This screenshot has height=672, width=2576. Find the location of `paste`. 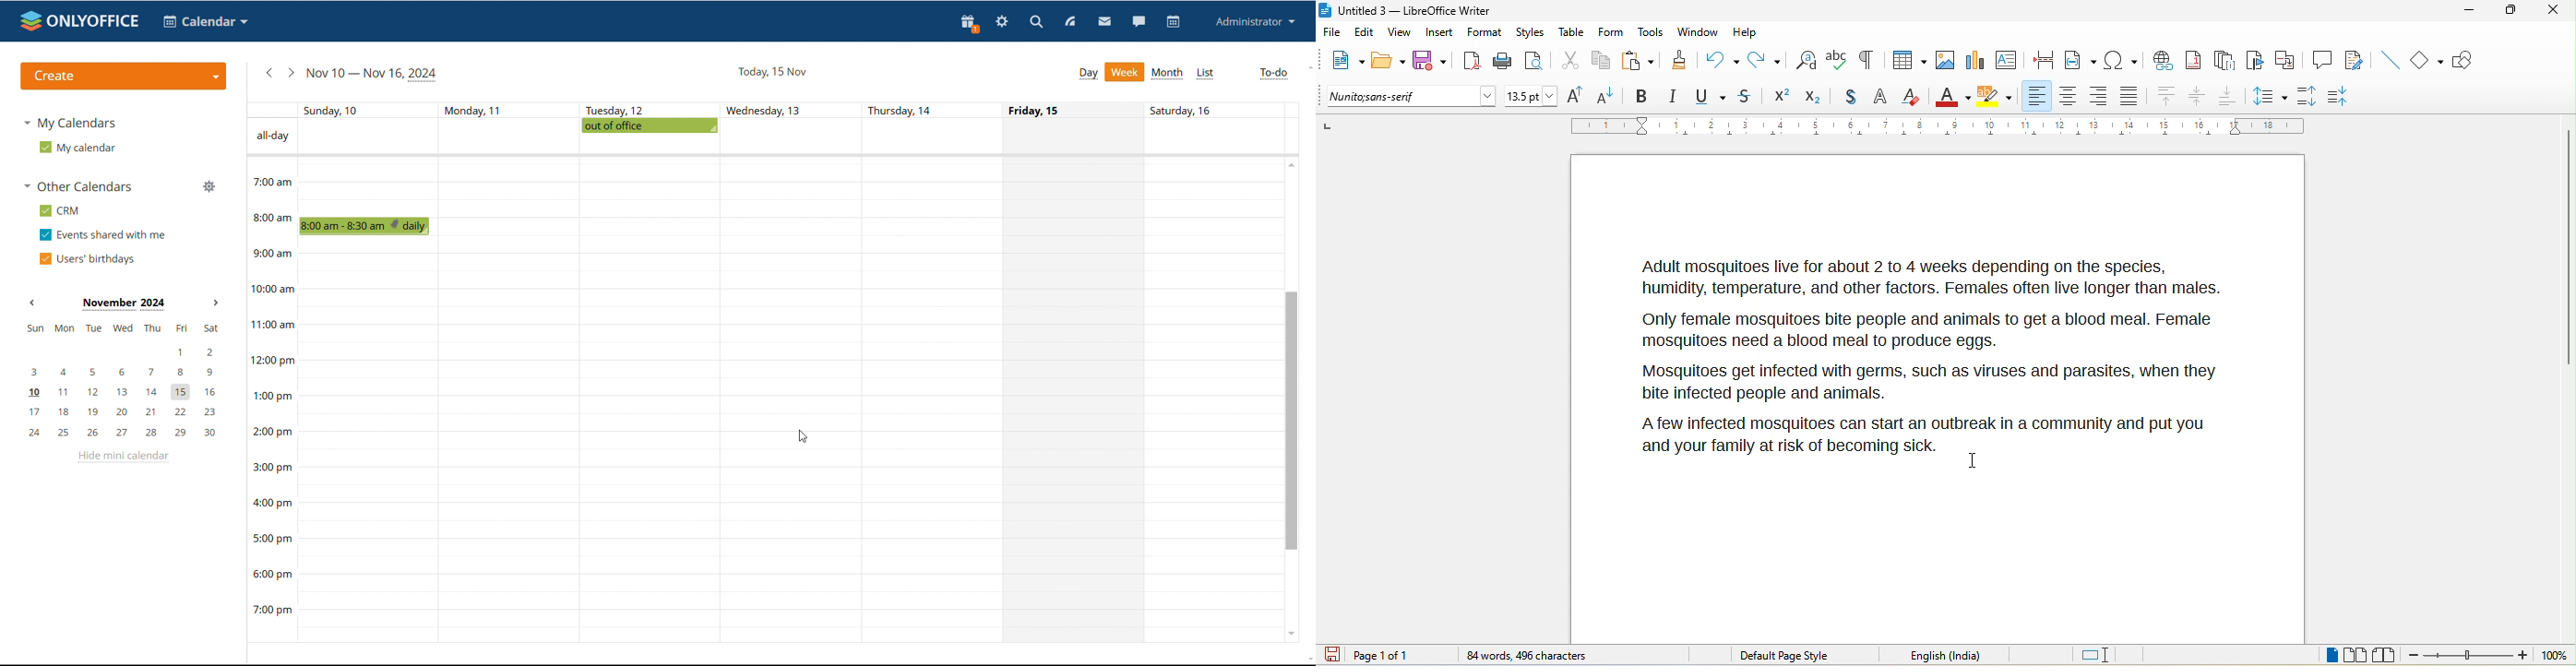

paste is located at coordinates (1638, 61).